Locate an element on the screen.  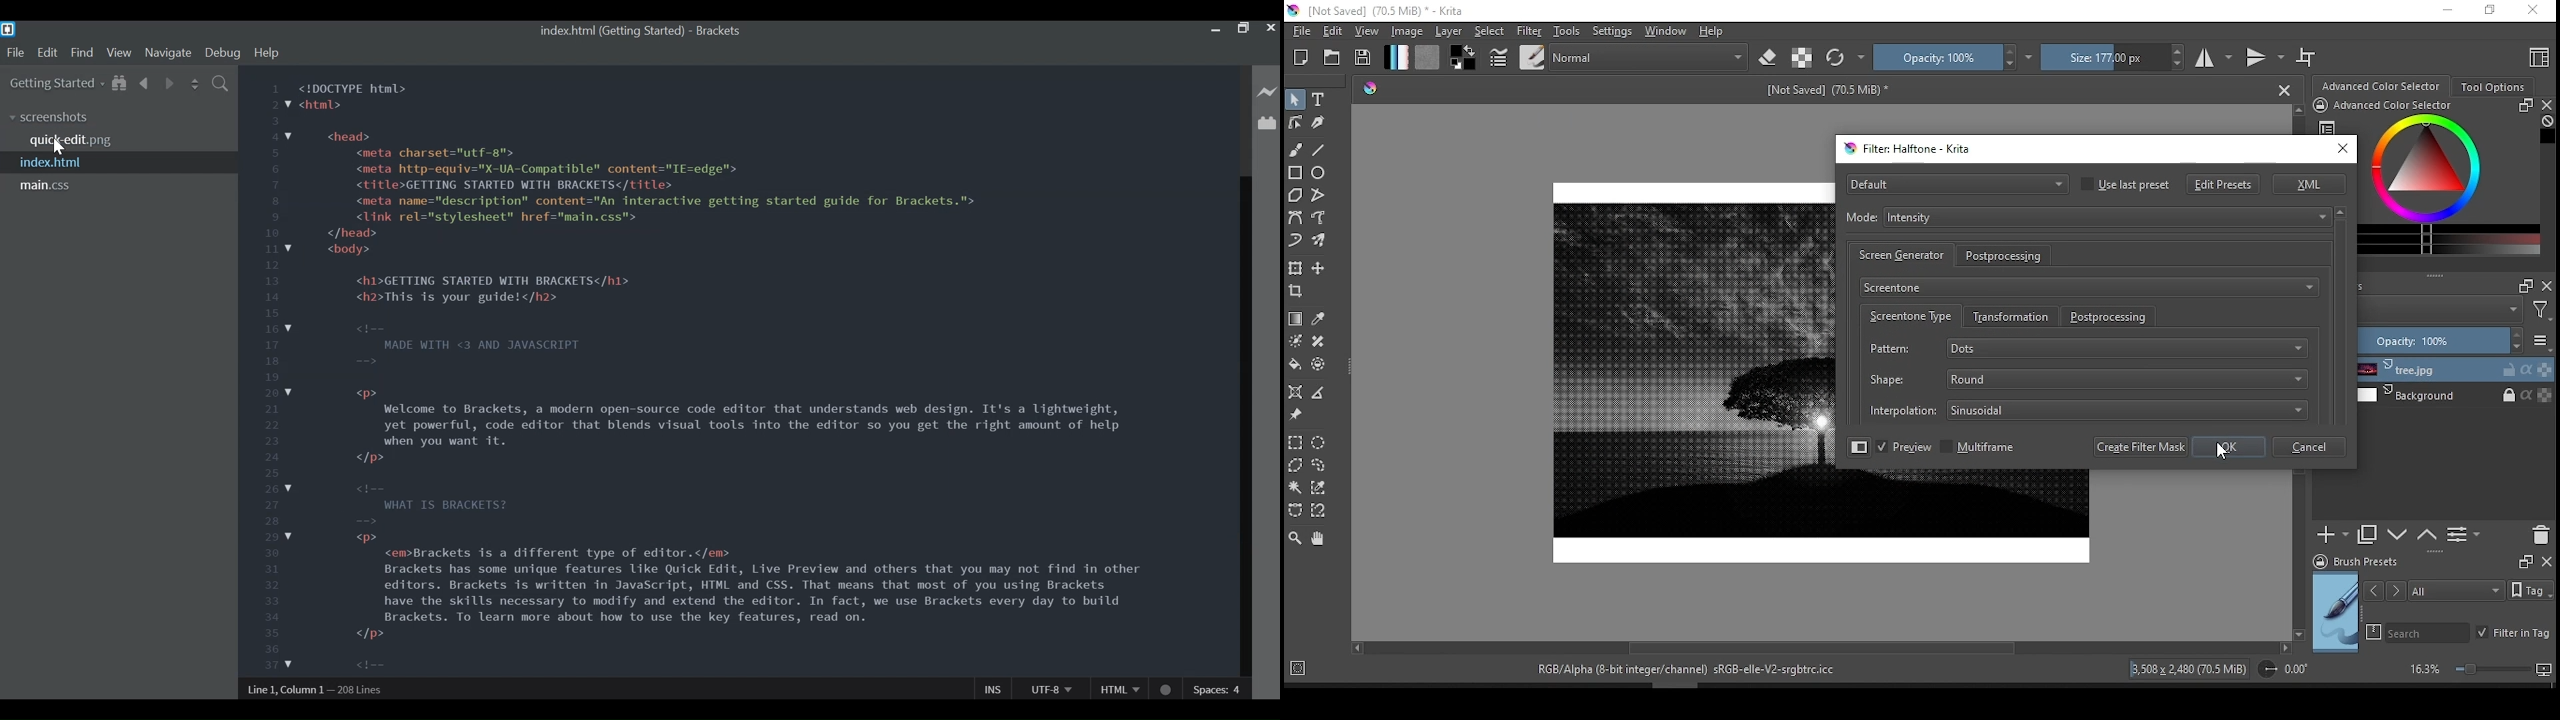
help is located at coordinates (1712, 32).